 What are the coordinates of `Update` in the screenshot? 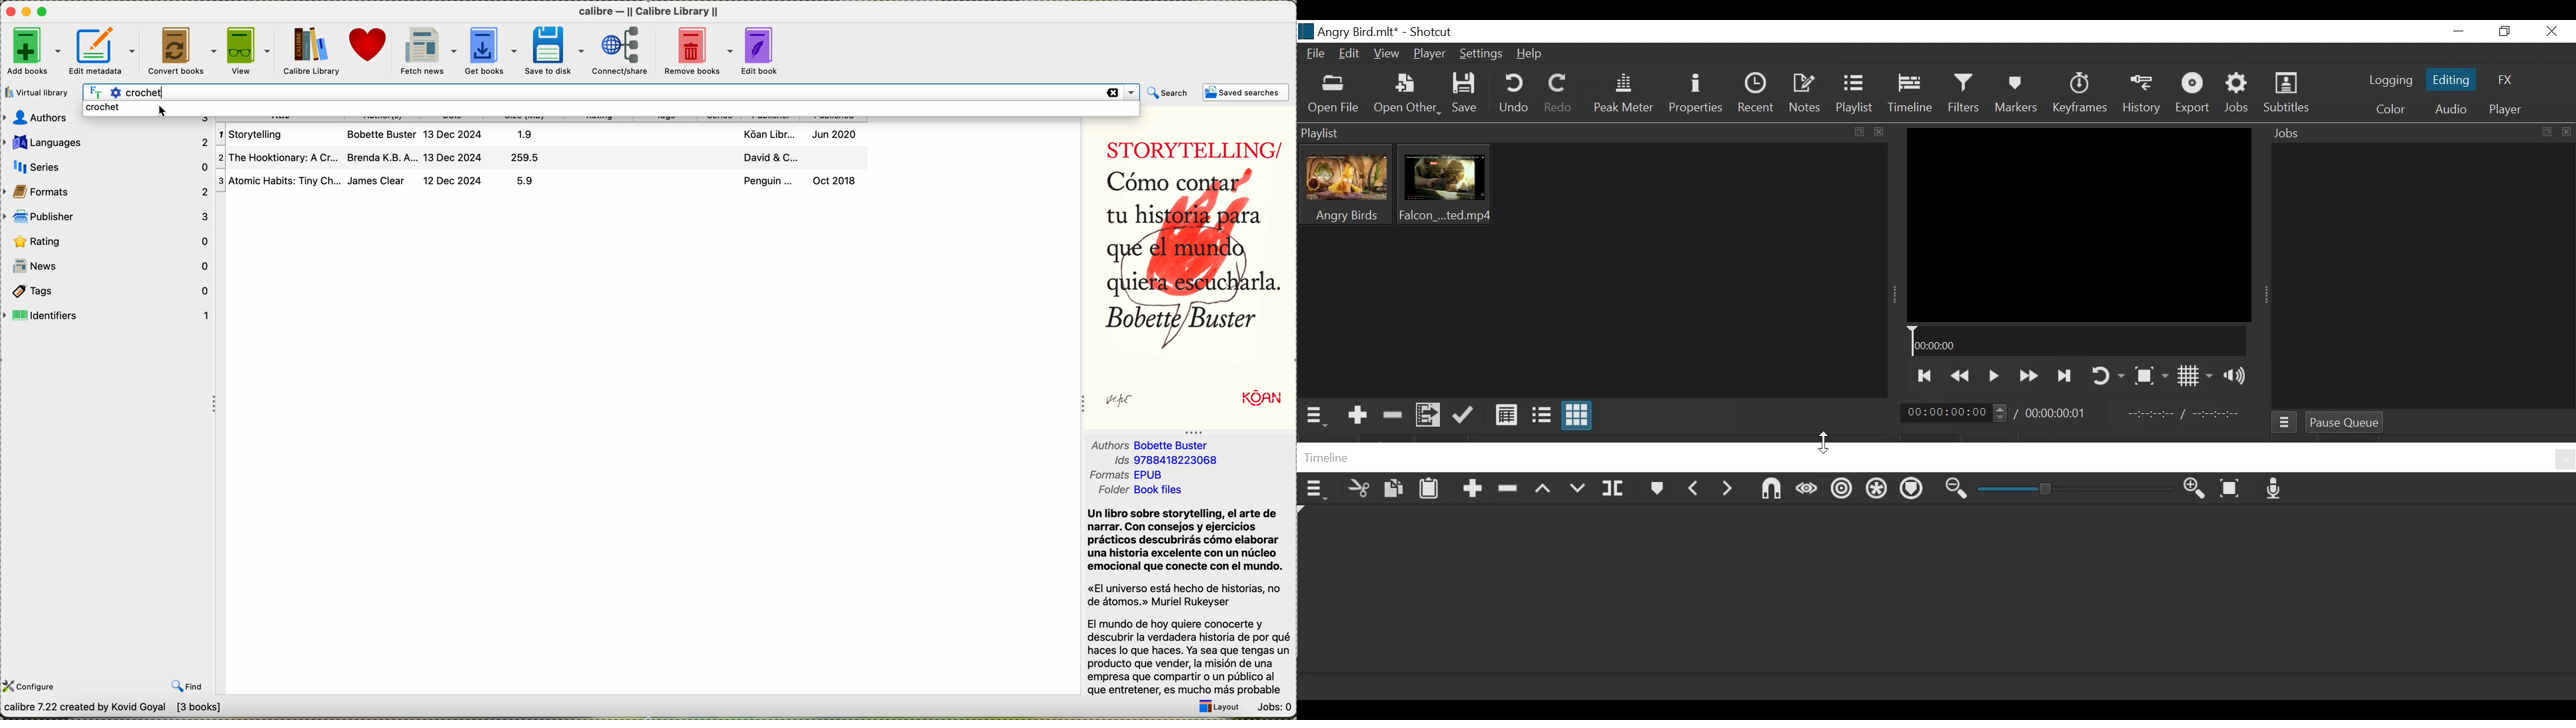 It's located at (1464, 415).